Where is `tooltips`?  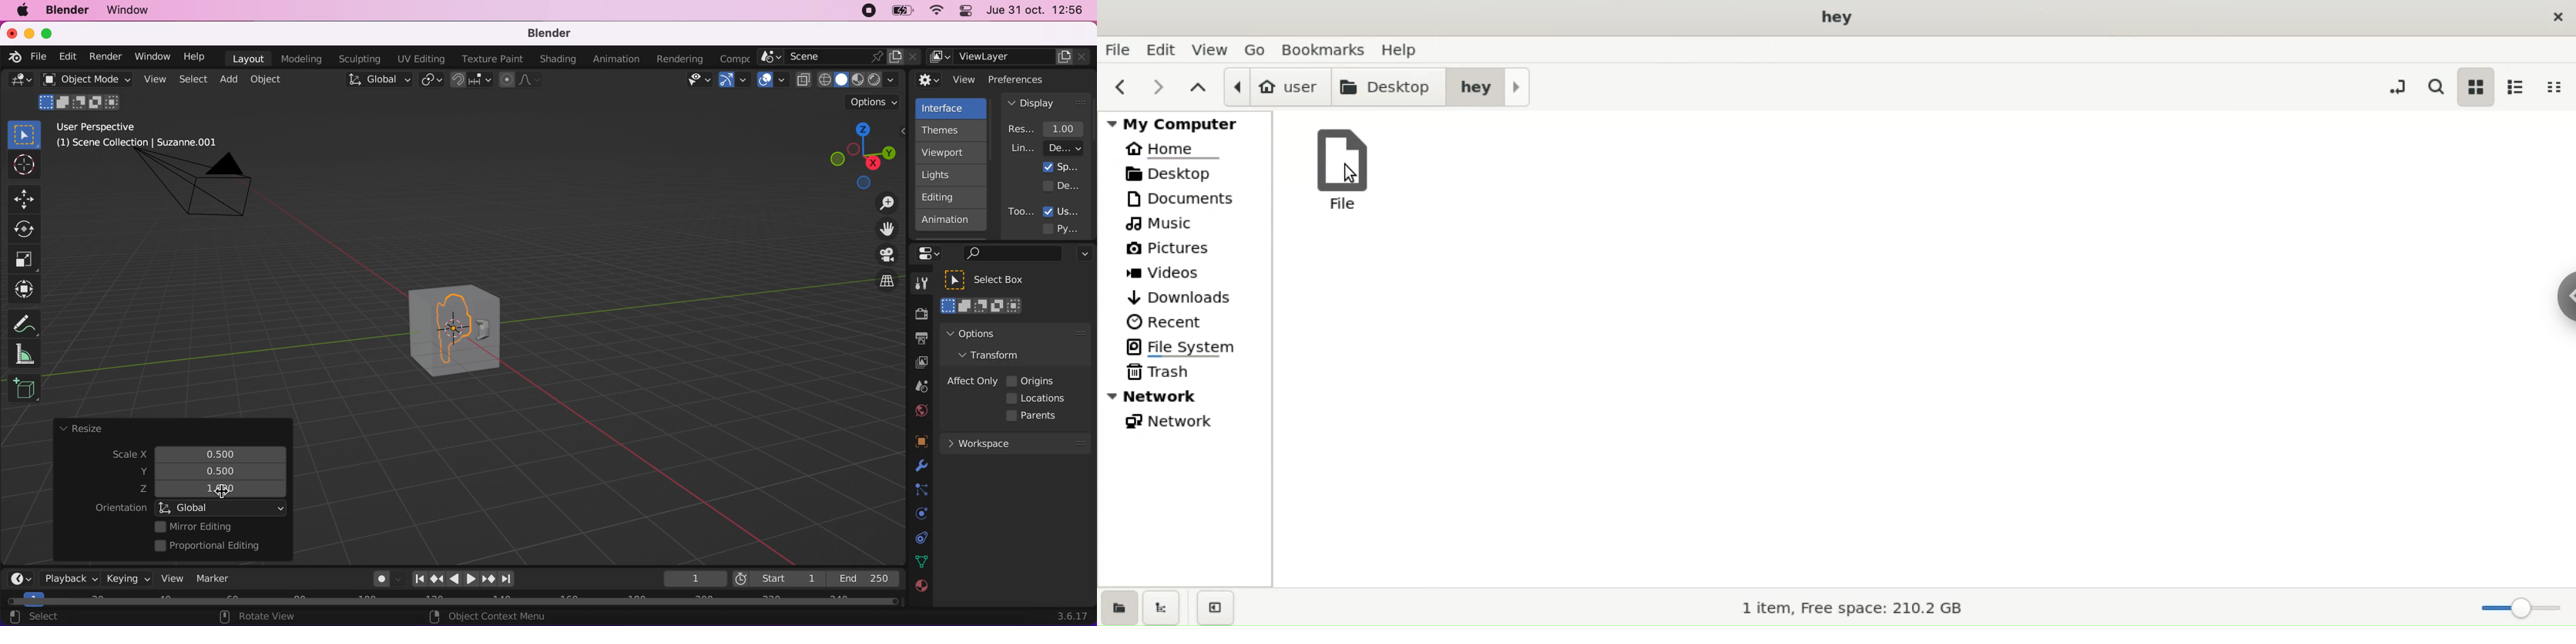
tooltips is located at coordinates (1021, 211).